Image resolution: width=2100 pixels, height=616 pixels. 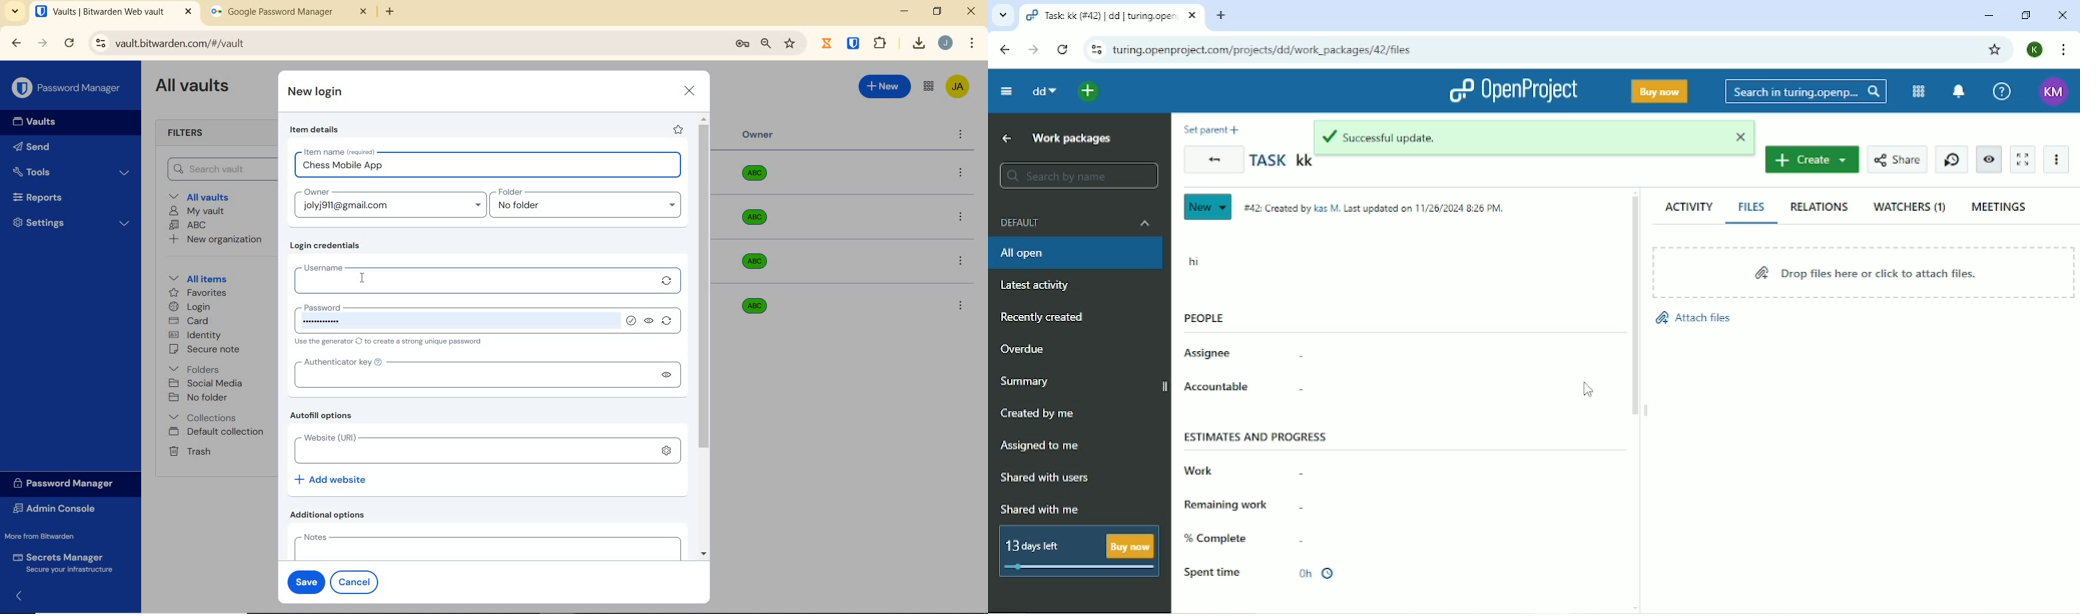 What do you see at coordinates (1813, 160) in the screenshot?
I see `Create` at bounding box center [1813, 160].